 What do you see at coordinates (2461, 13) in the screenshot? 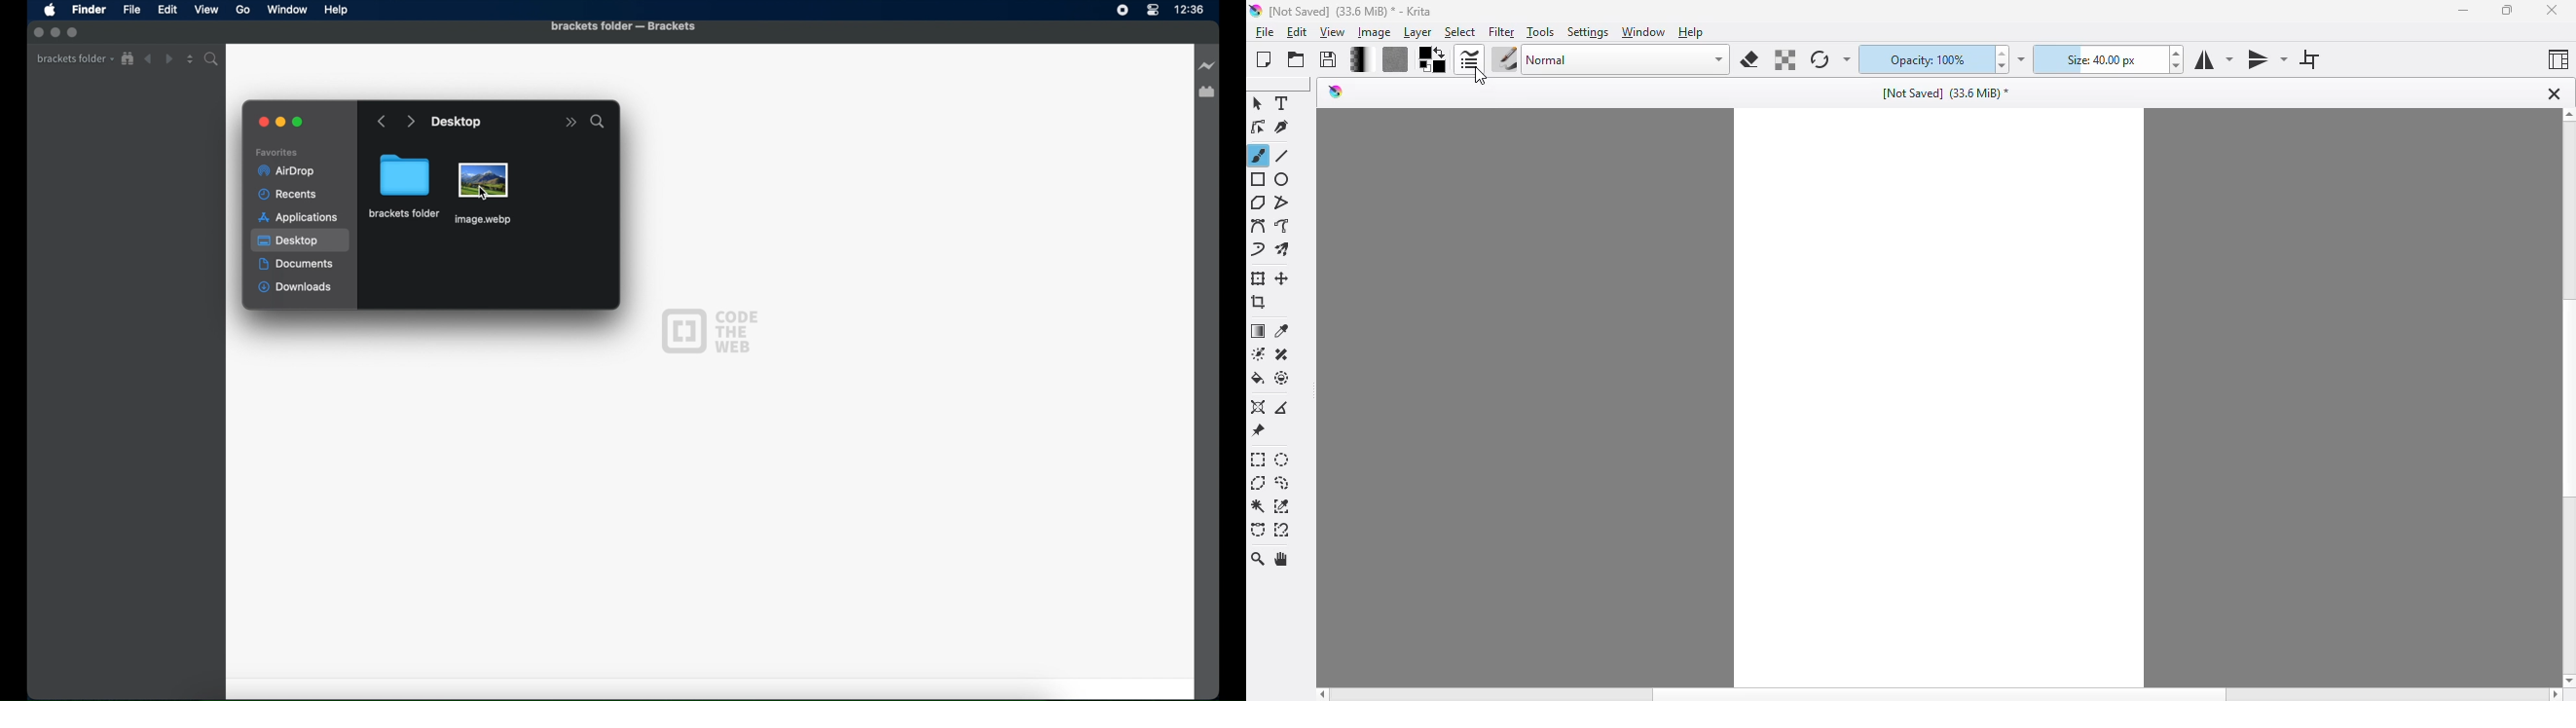
I see `minimize` at bounding box center [2461, 13].